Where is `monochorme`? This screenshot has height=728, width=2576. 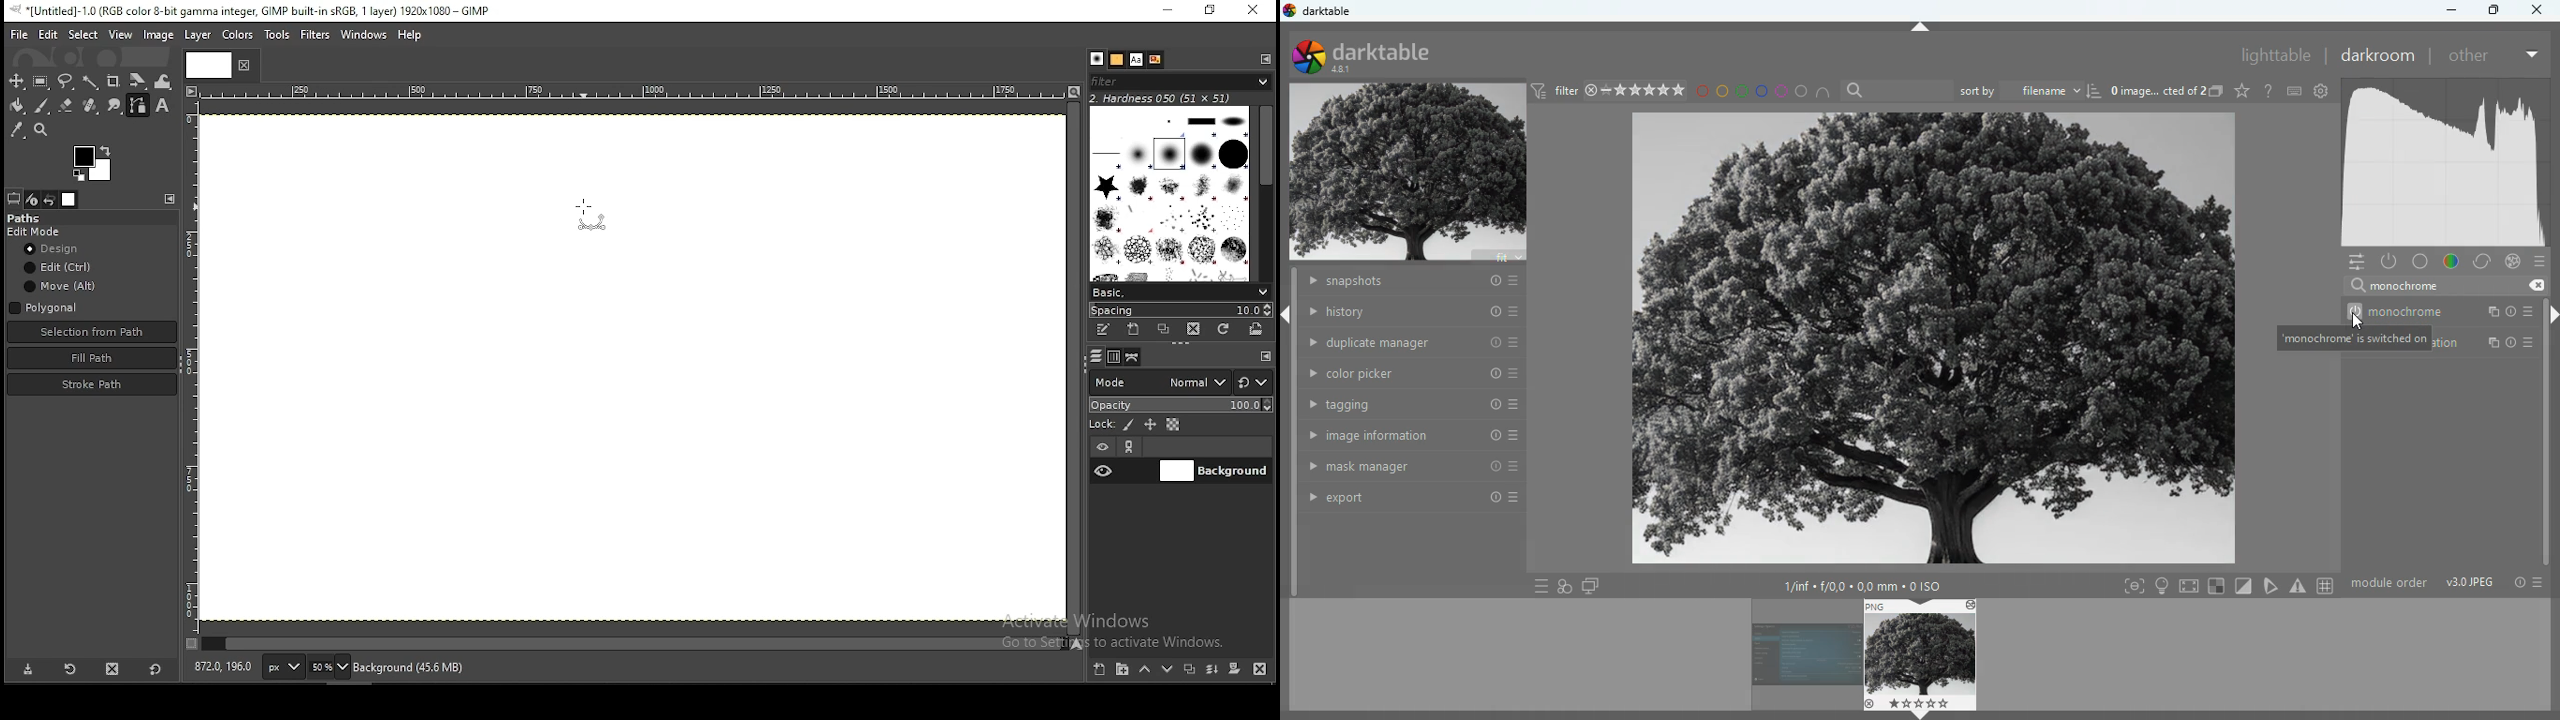
monochorme is located at coordinates (2452, 313).